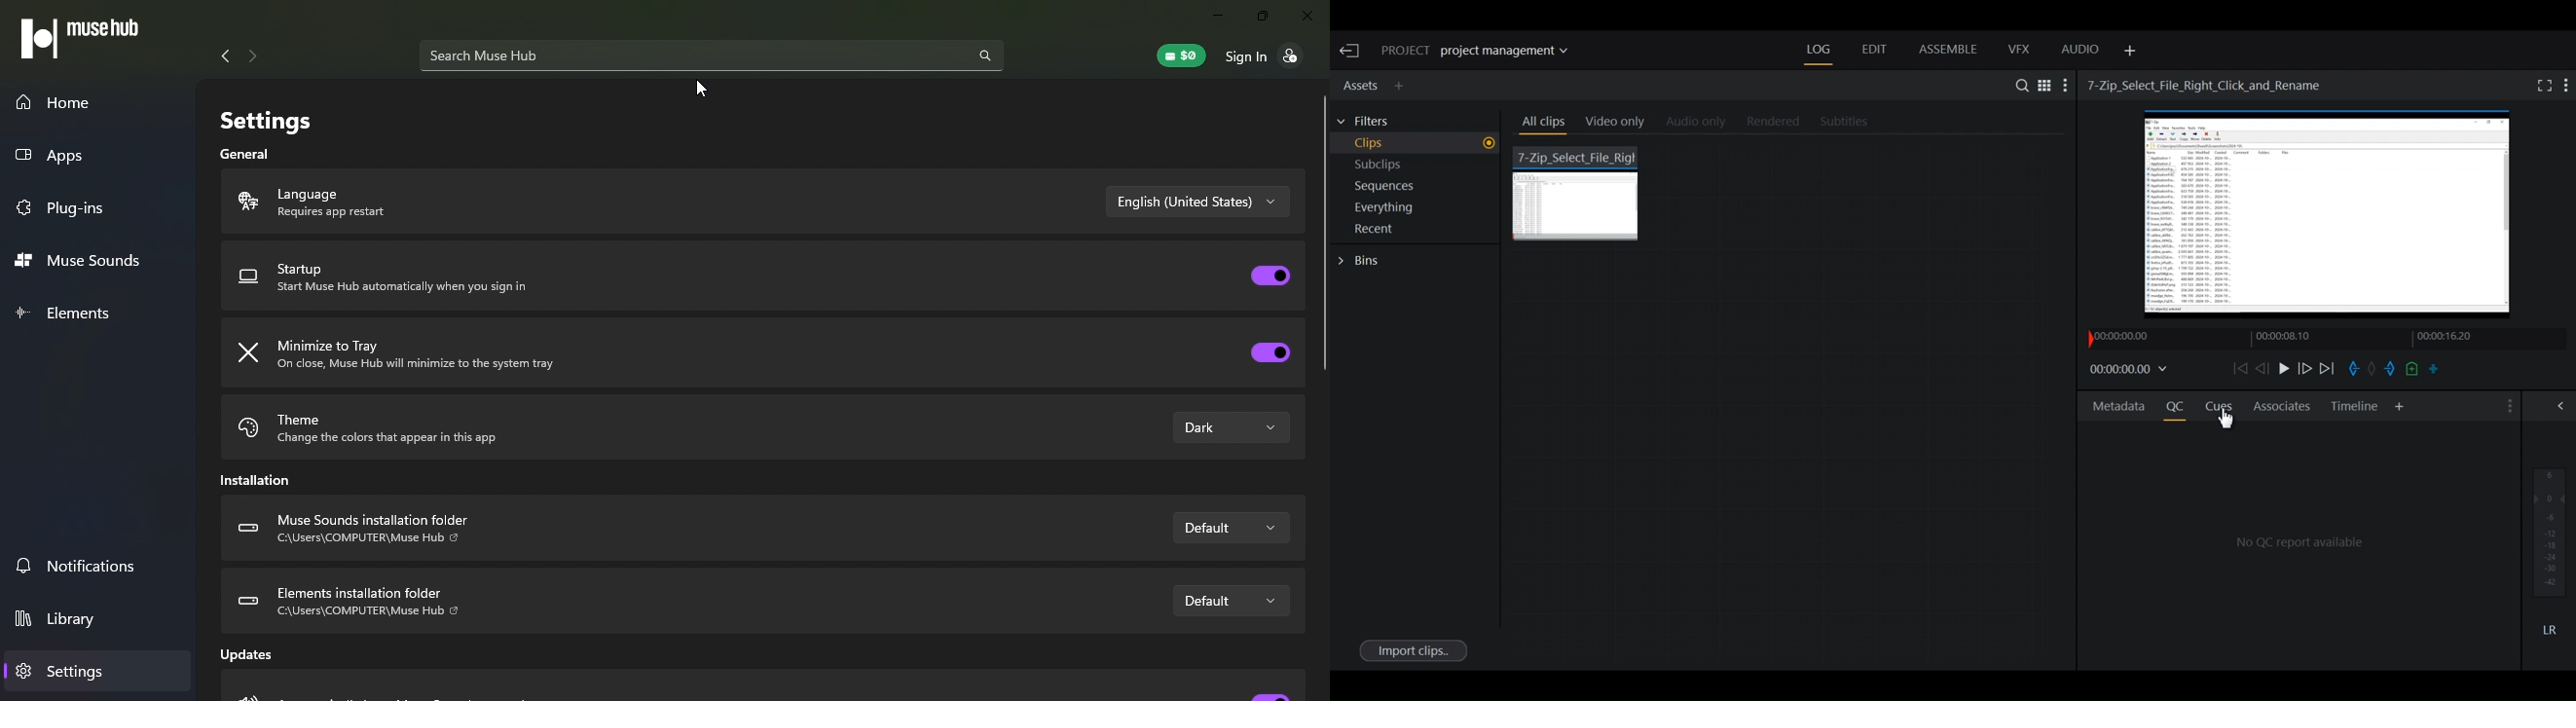 The width and height of the screenshot is (2576, 728). I want to click on Mark out, so click(2388, 369).